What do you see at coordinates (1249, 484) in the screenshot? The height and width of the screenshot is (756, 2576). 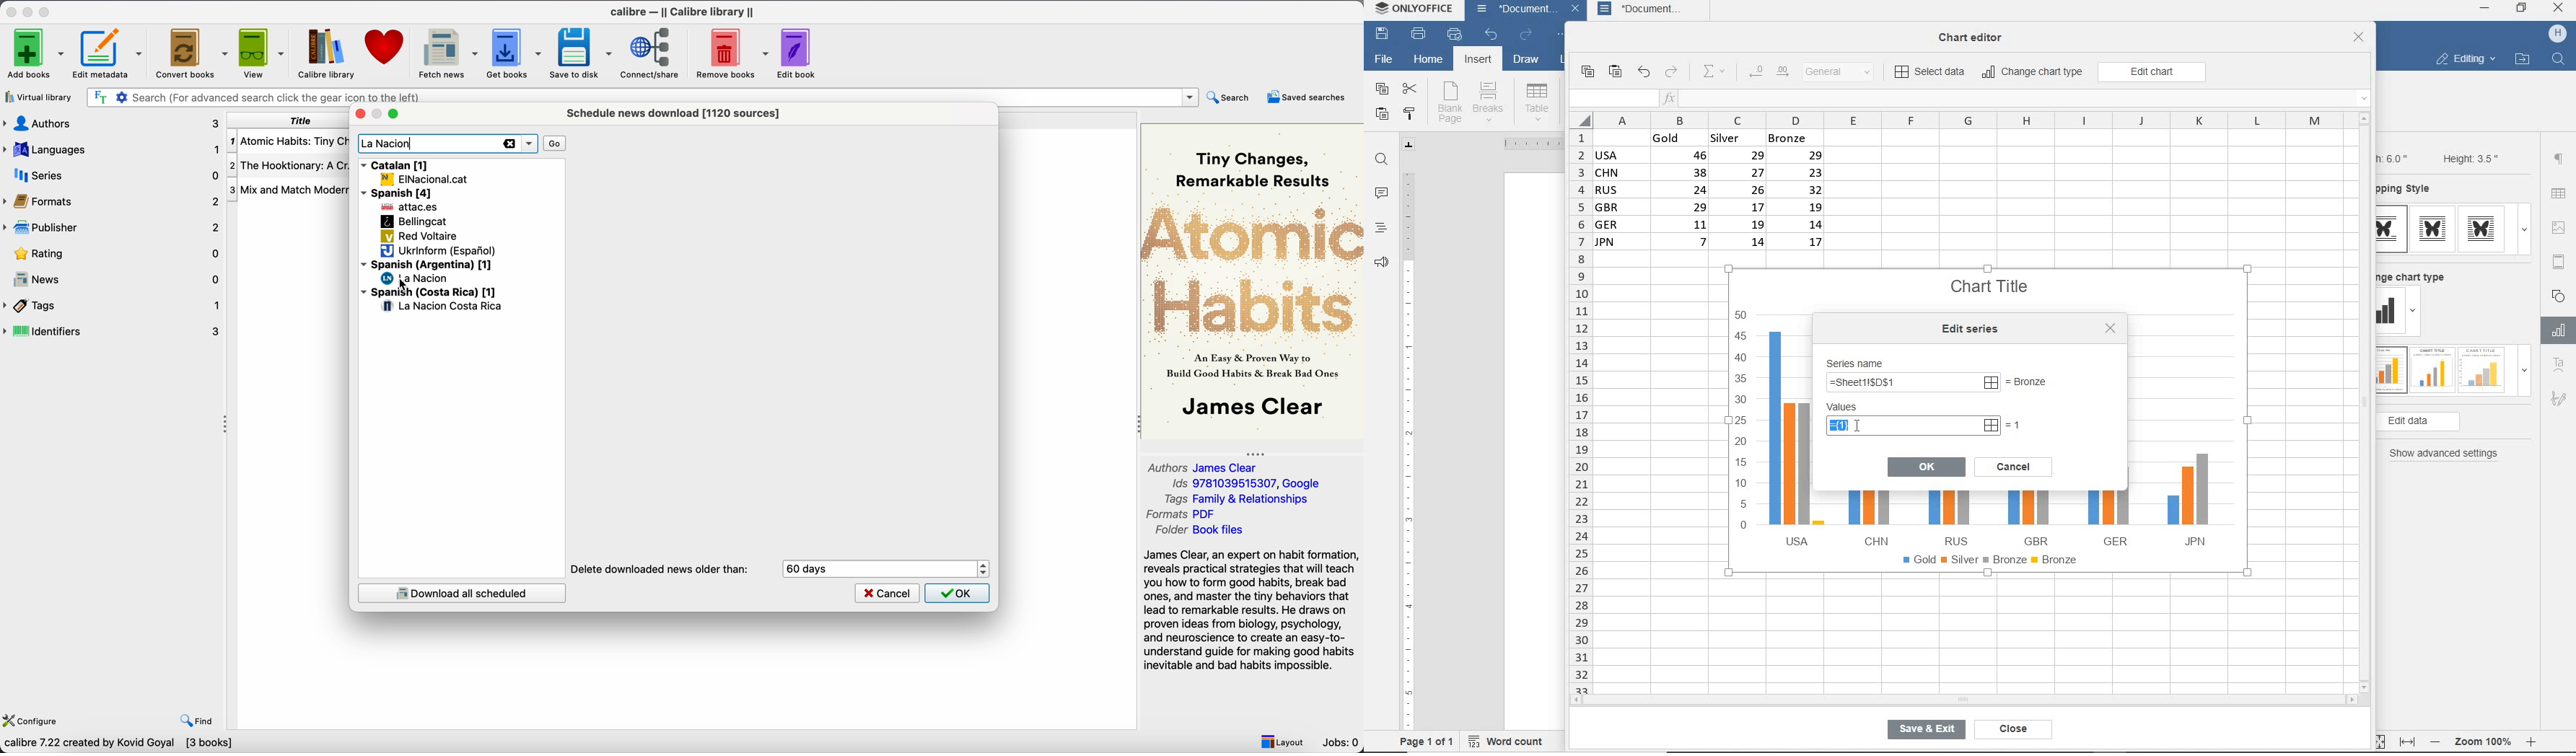 I see `Ids 9781039515307, Google` at bounding box center [1249, 484].